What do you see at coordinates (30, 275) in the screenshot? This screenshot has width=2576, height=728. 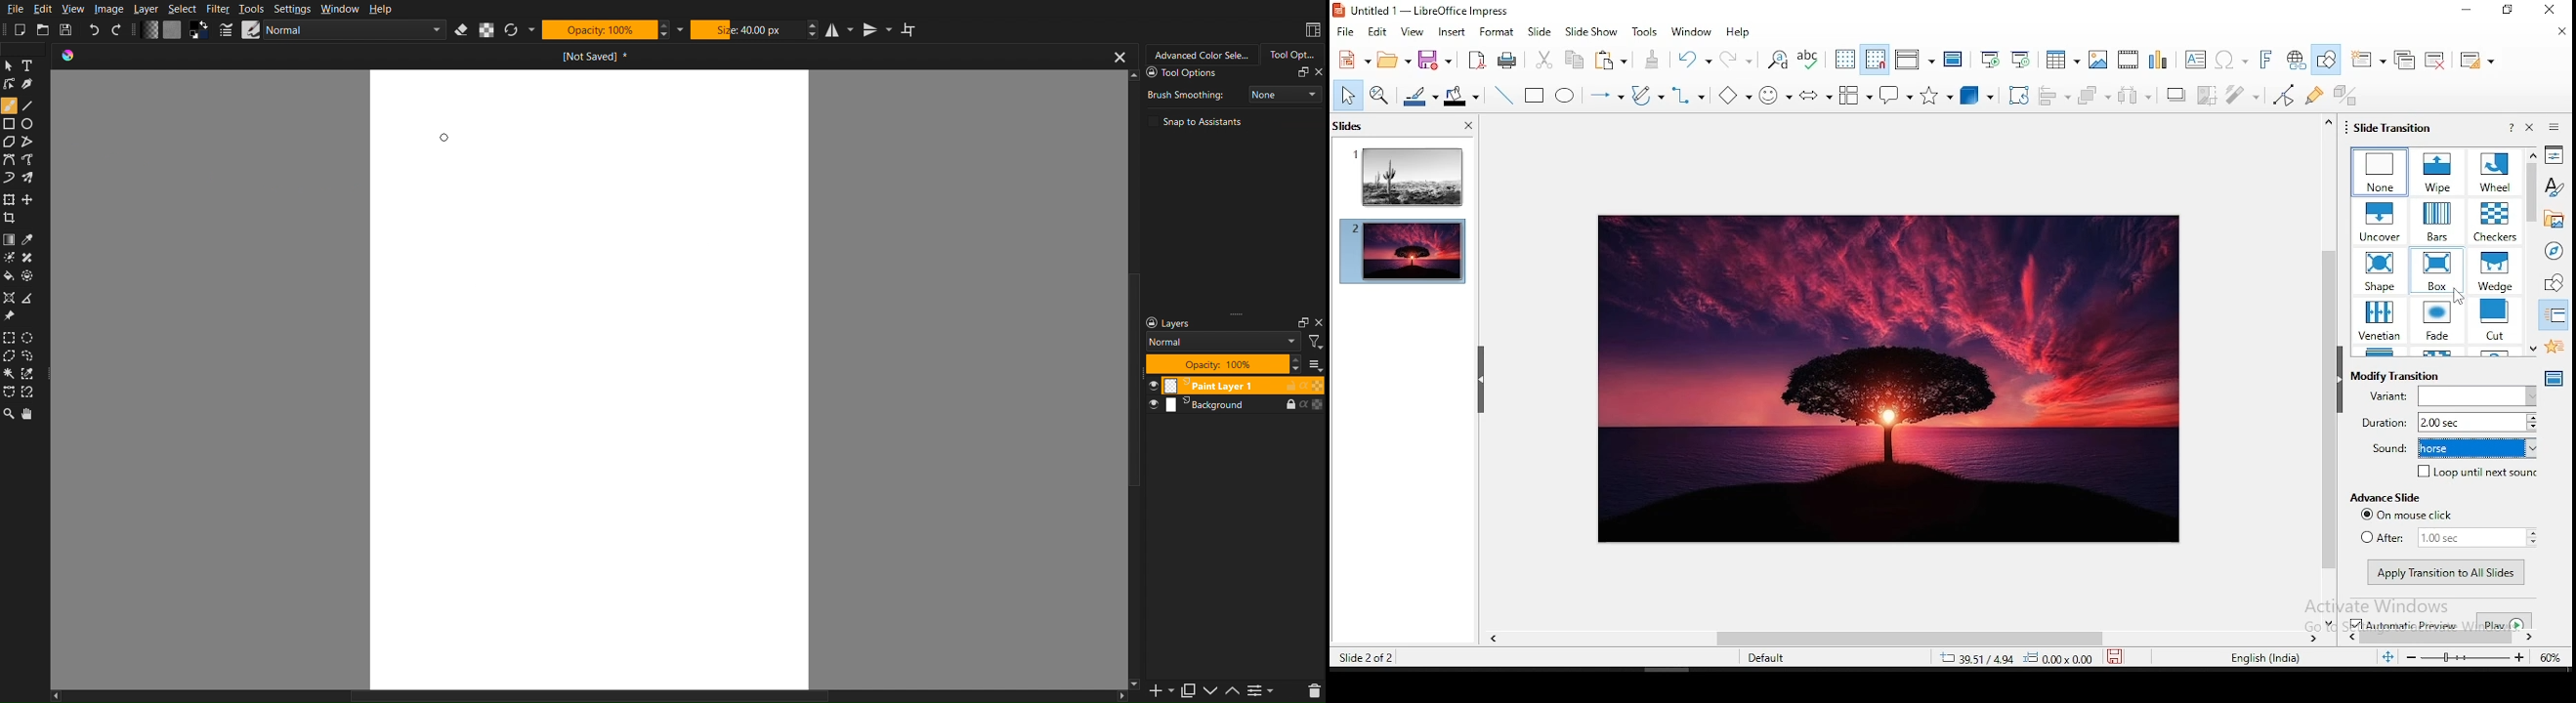 I see `Pallete` at bounding box center [30, 275].